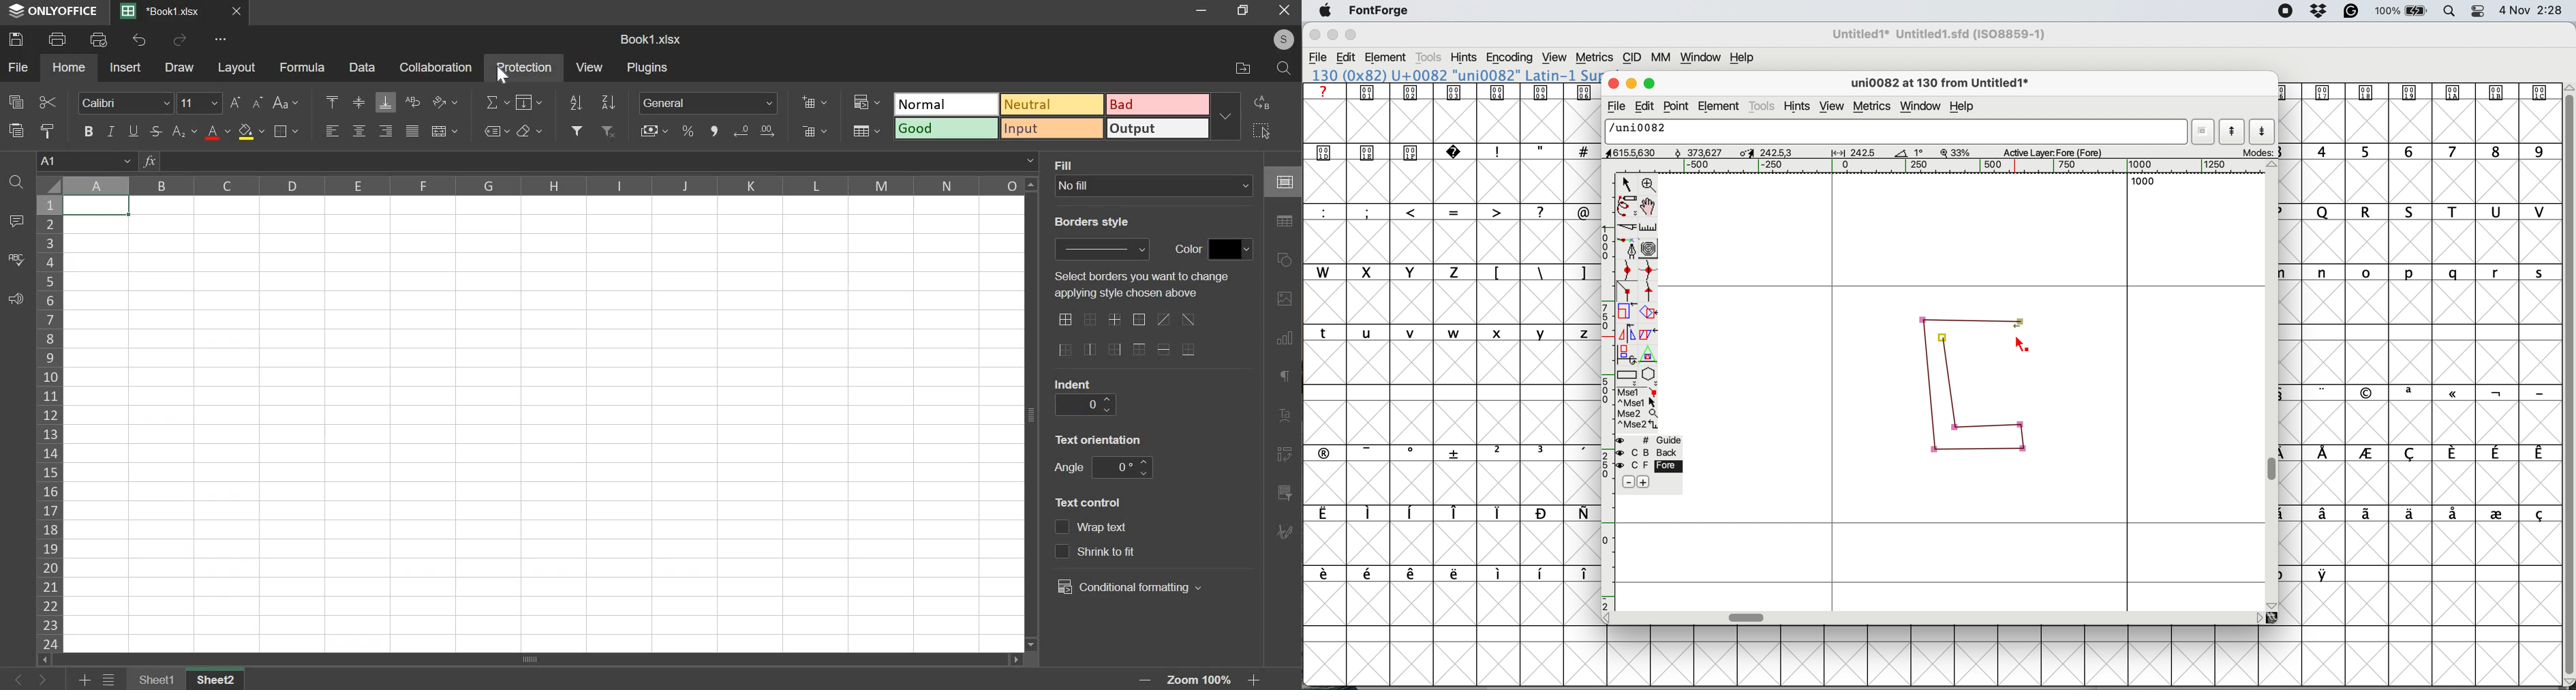 Image resolution: width=2576 pixels, height=700 pixels. I want to click on scrollbar, so click(536, 659).